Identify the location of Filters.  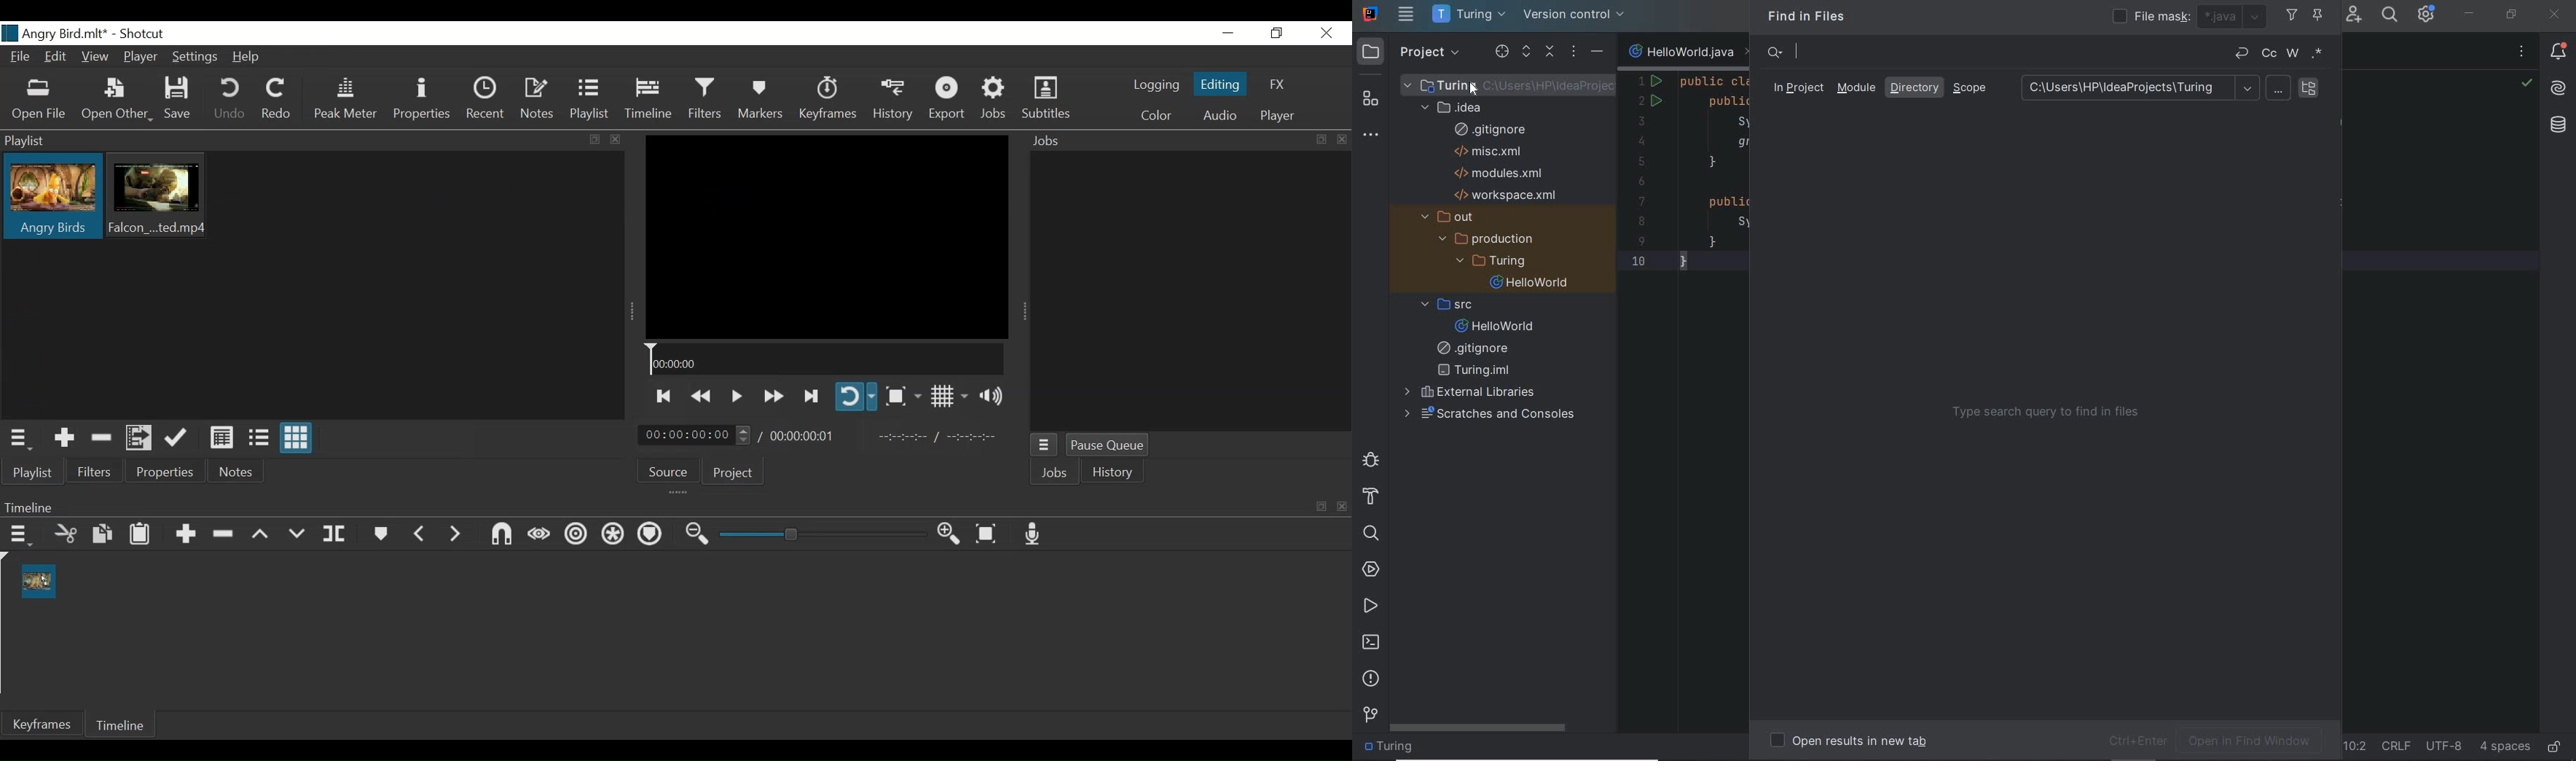
(703, 100).